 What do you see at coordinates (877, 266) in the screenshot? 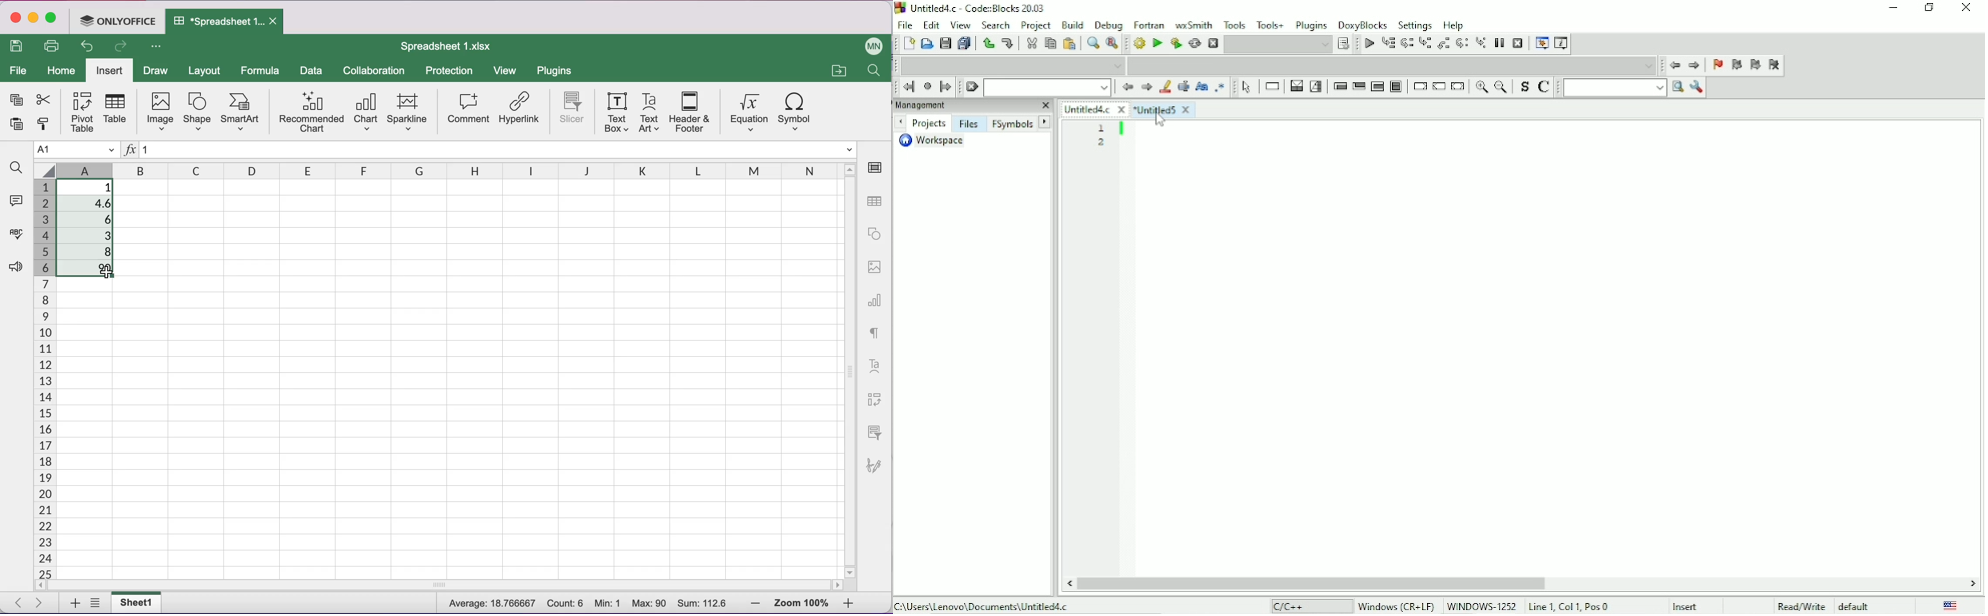
I see `image` at bounding box center [877, 266].